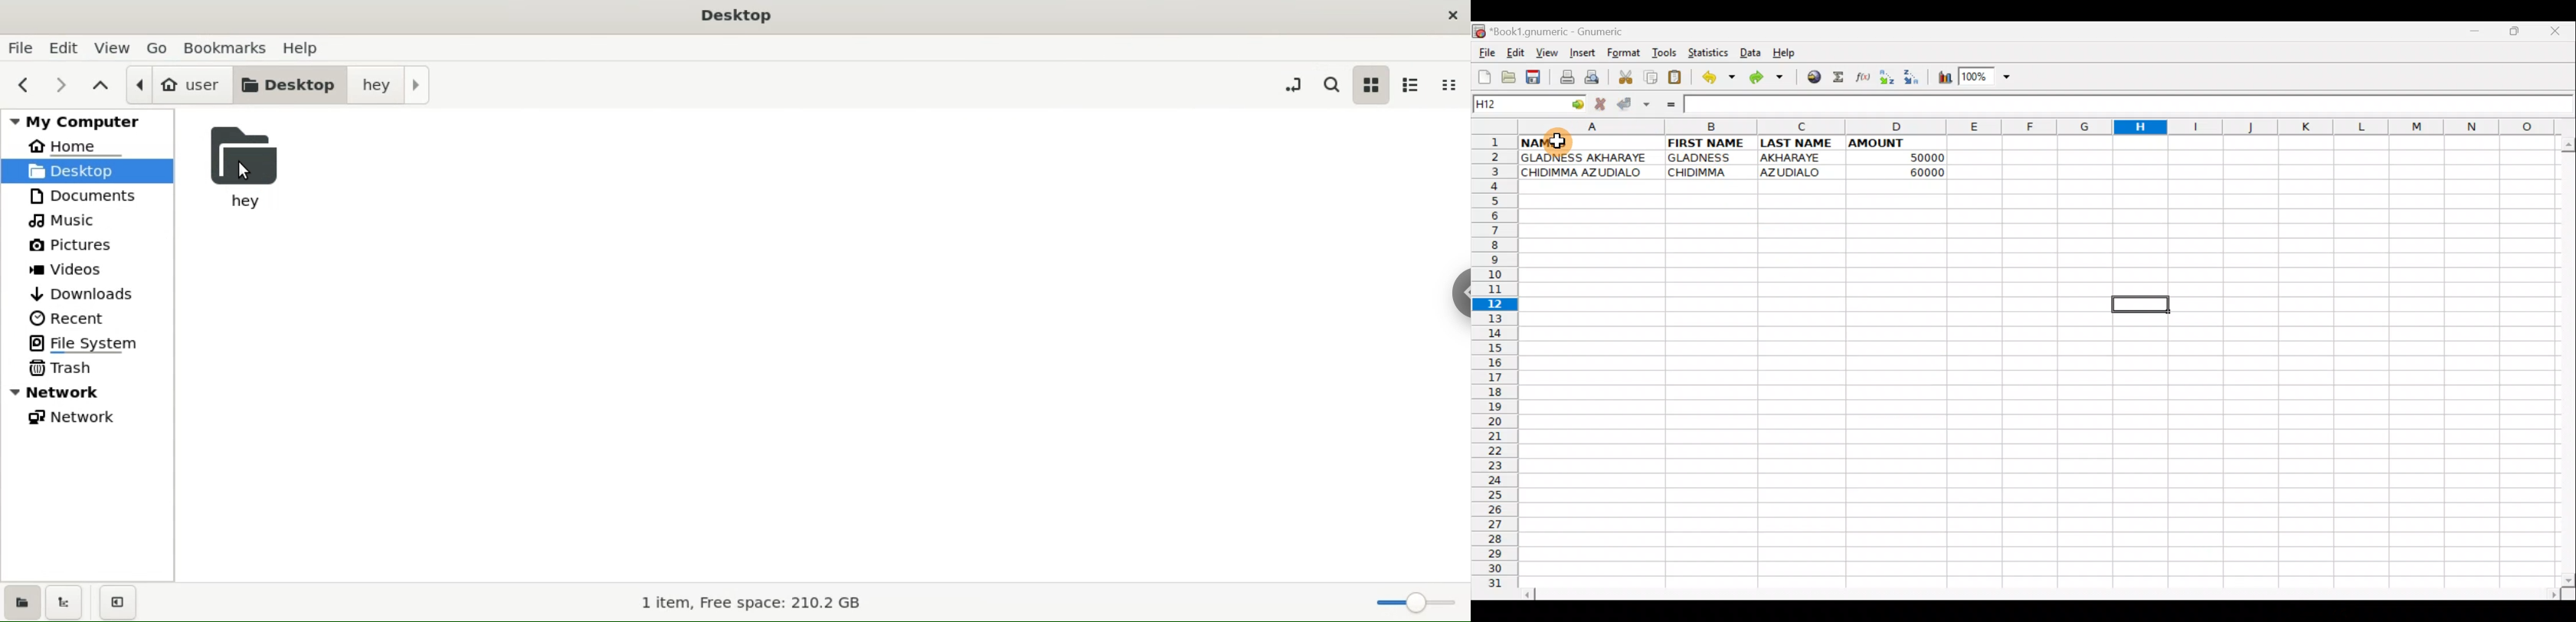 This screenshot has width=2576, height=644. What do you see at coordinates (1493, 369) in the screenshot?
I see `Rows` at bounding box center [1493, 369].